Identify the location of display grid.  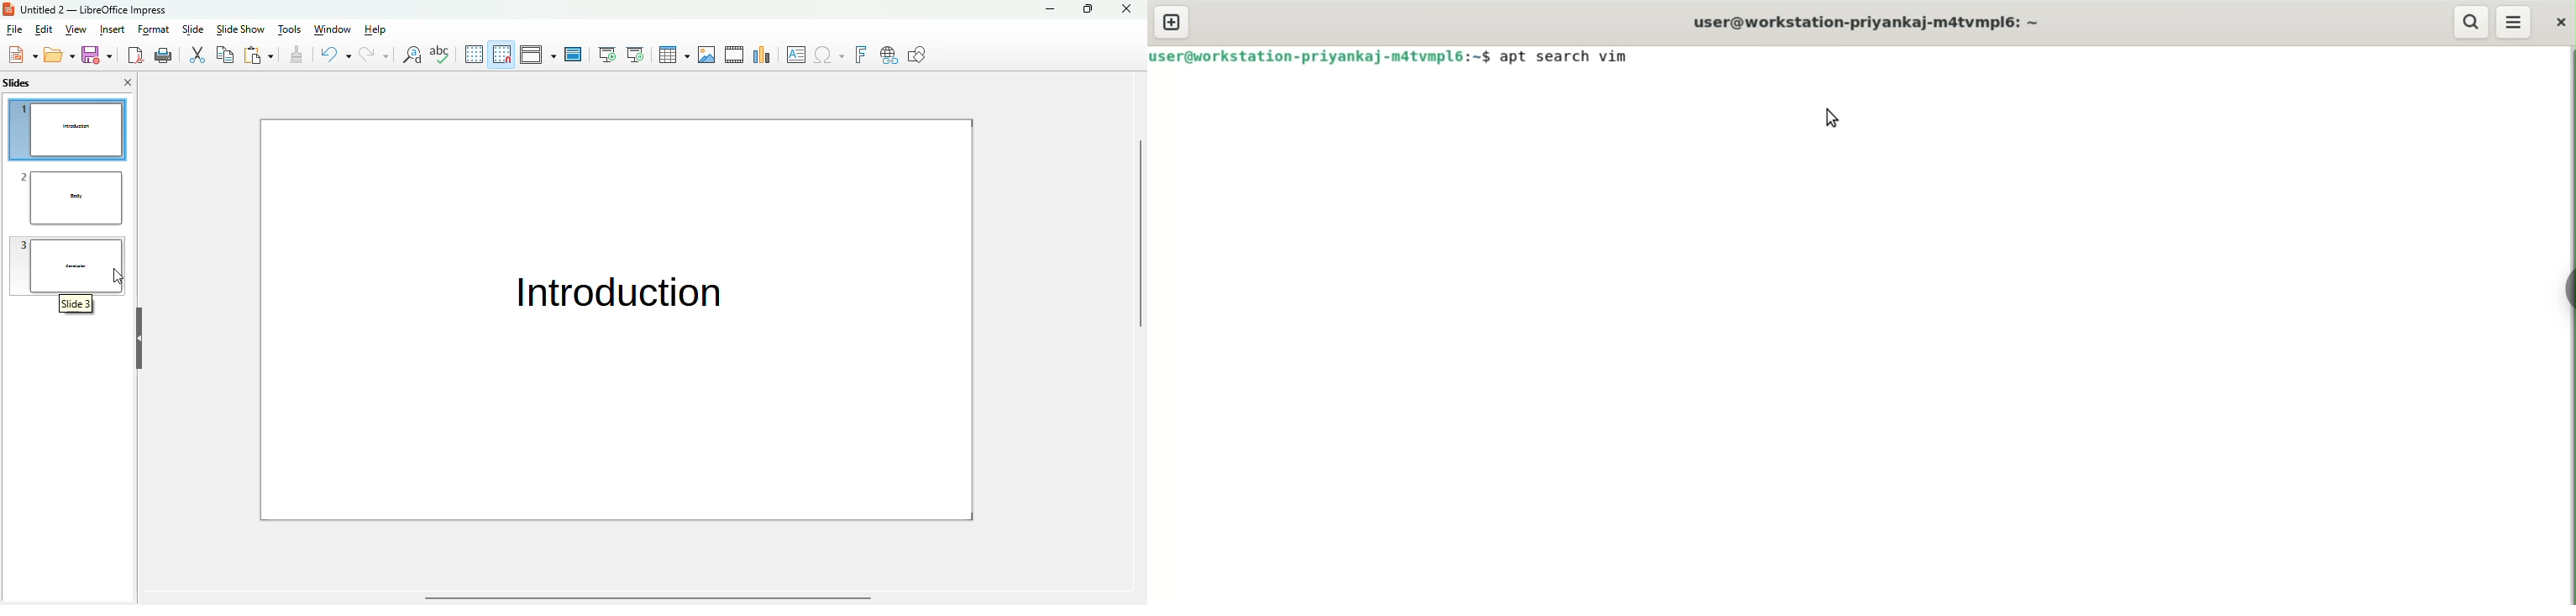
(474, 53).